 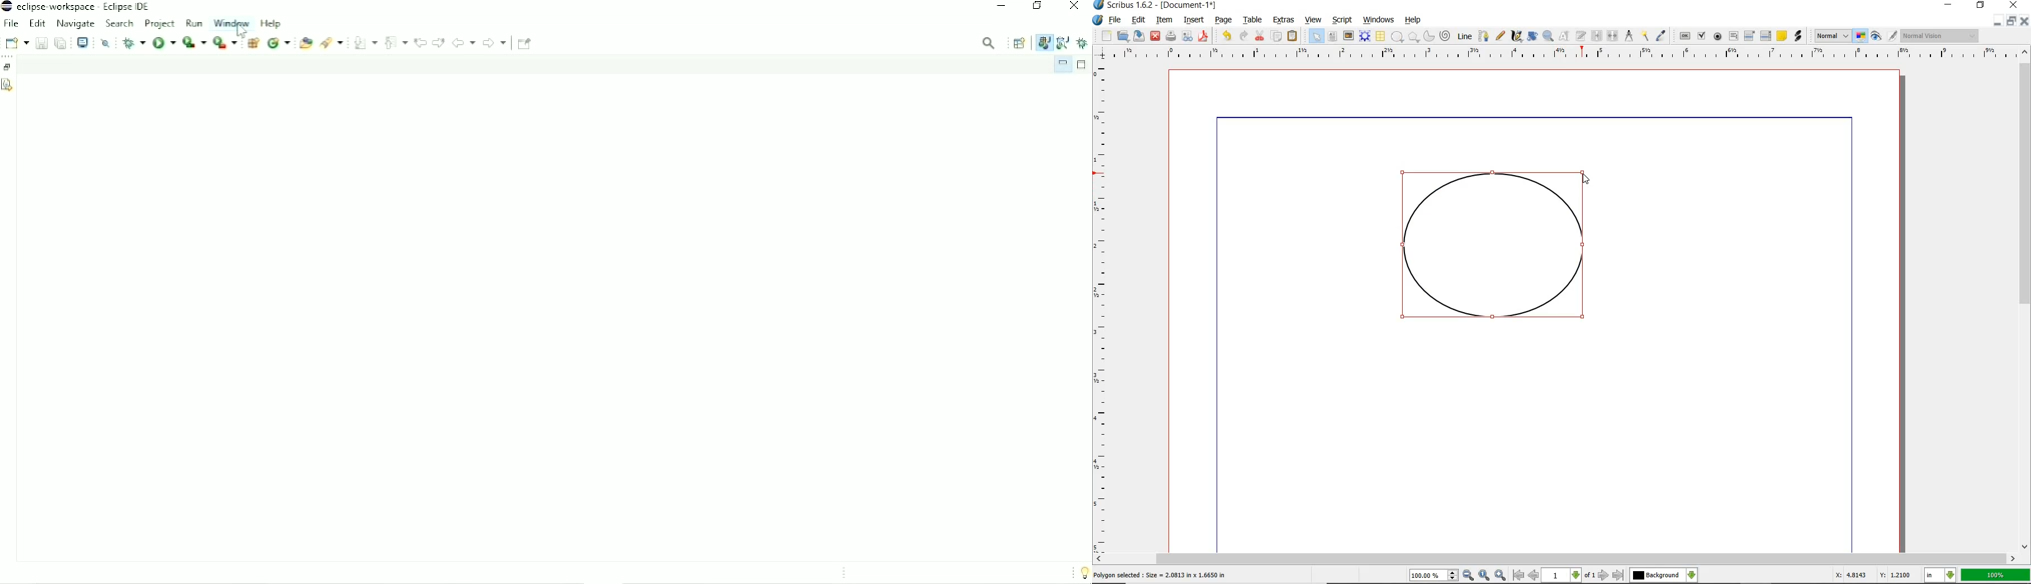 What do you see at coordinates (1102, 310) in the screenshot?
I see `RULER` at bounding box center [1102, 310].